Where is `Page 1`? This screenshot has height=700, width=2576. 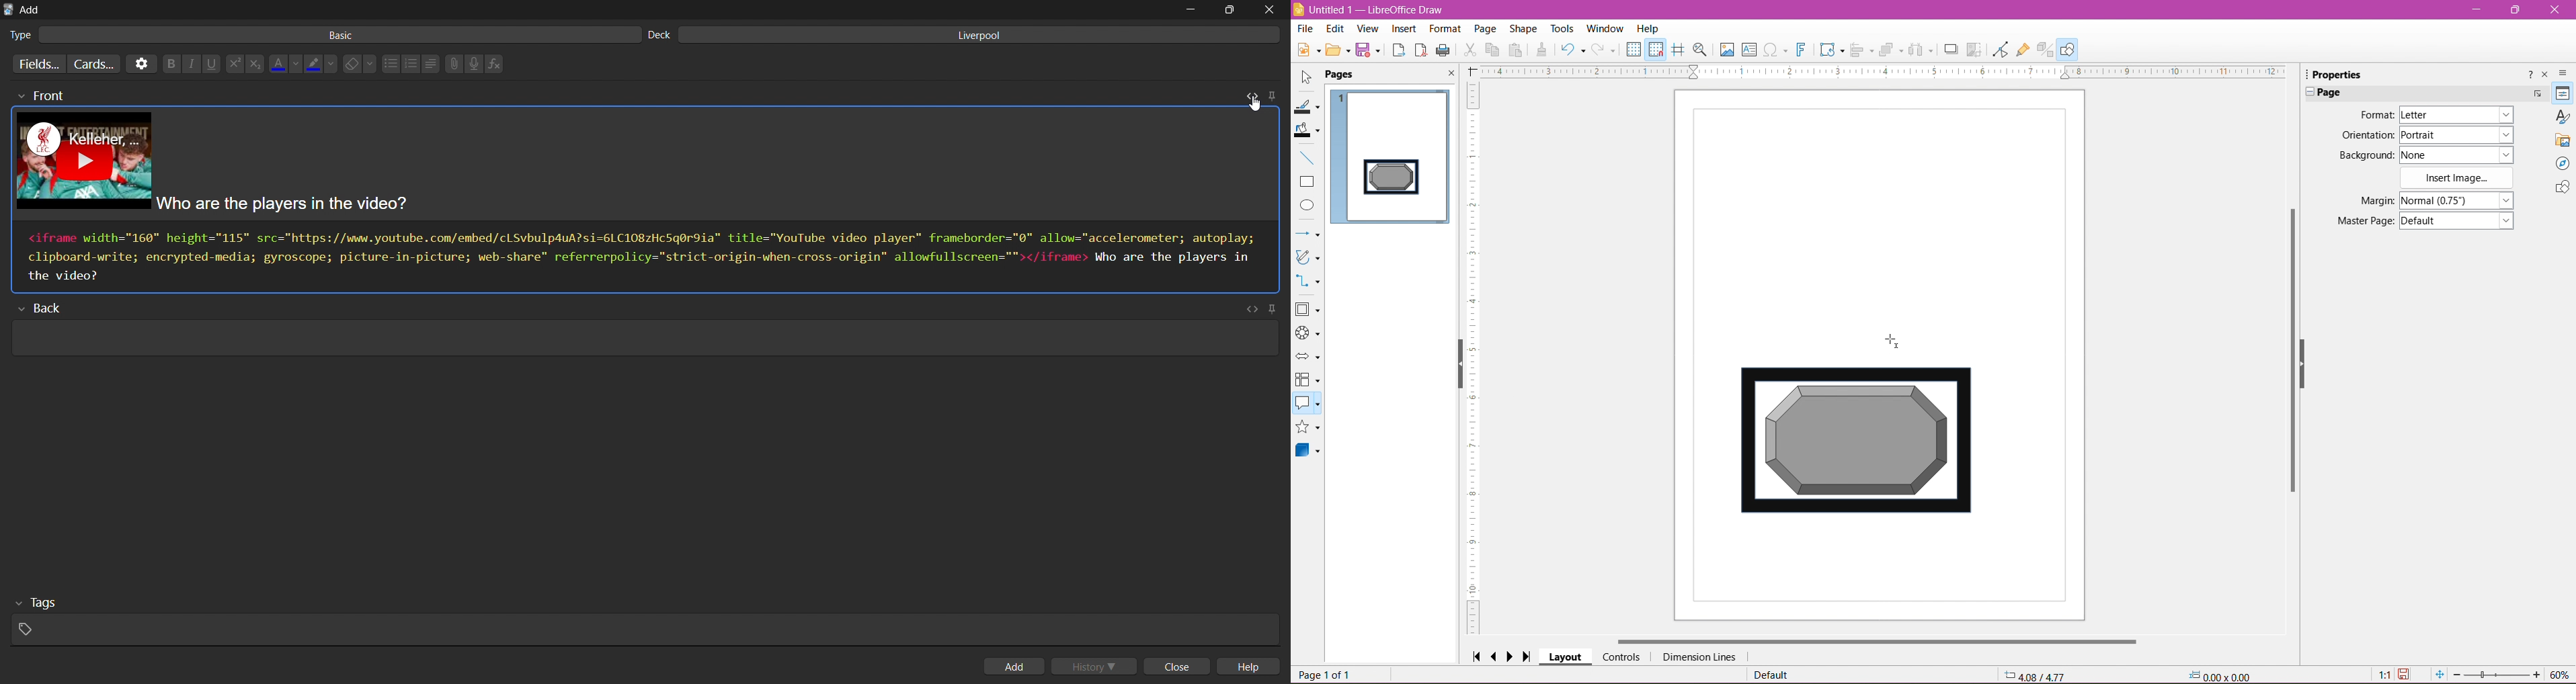
Page 1 is located at coordinates (1392, 153).